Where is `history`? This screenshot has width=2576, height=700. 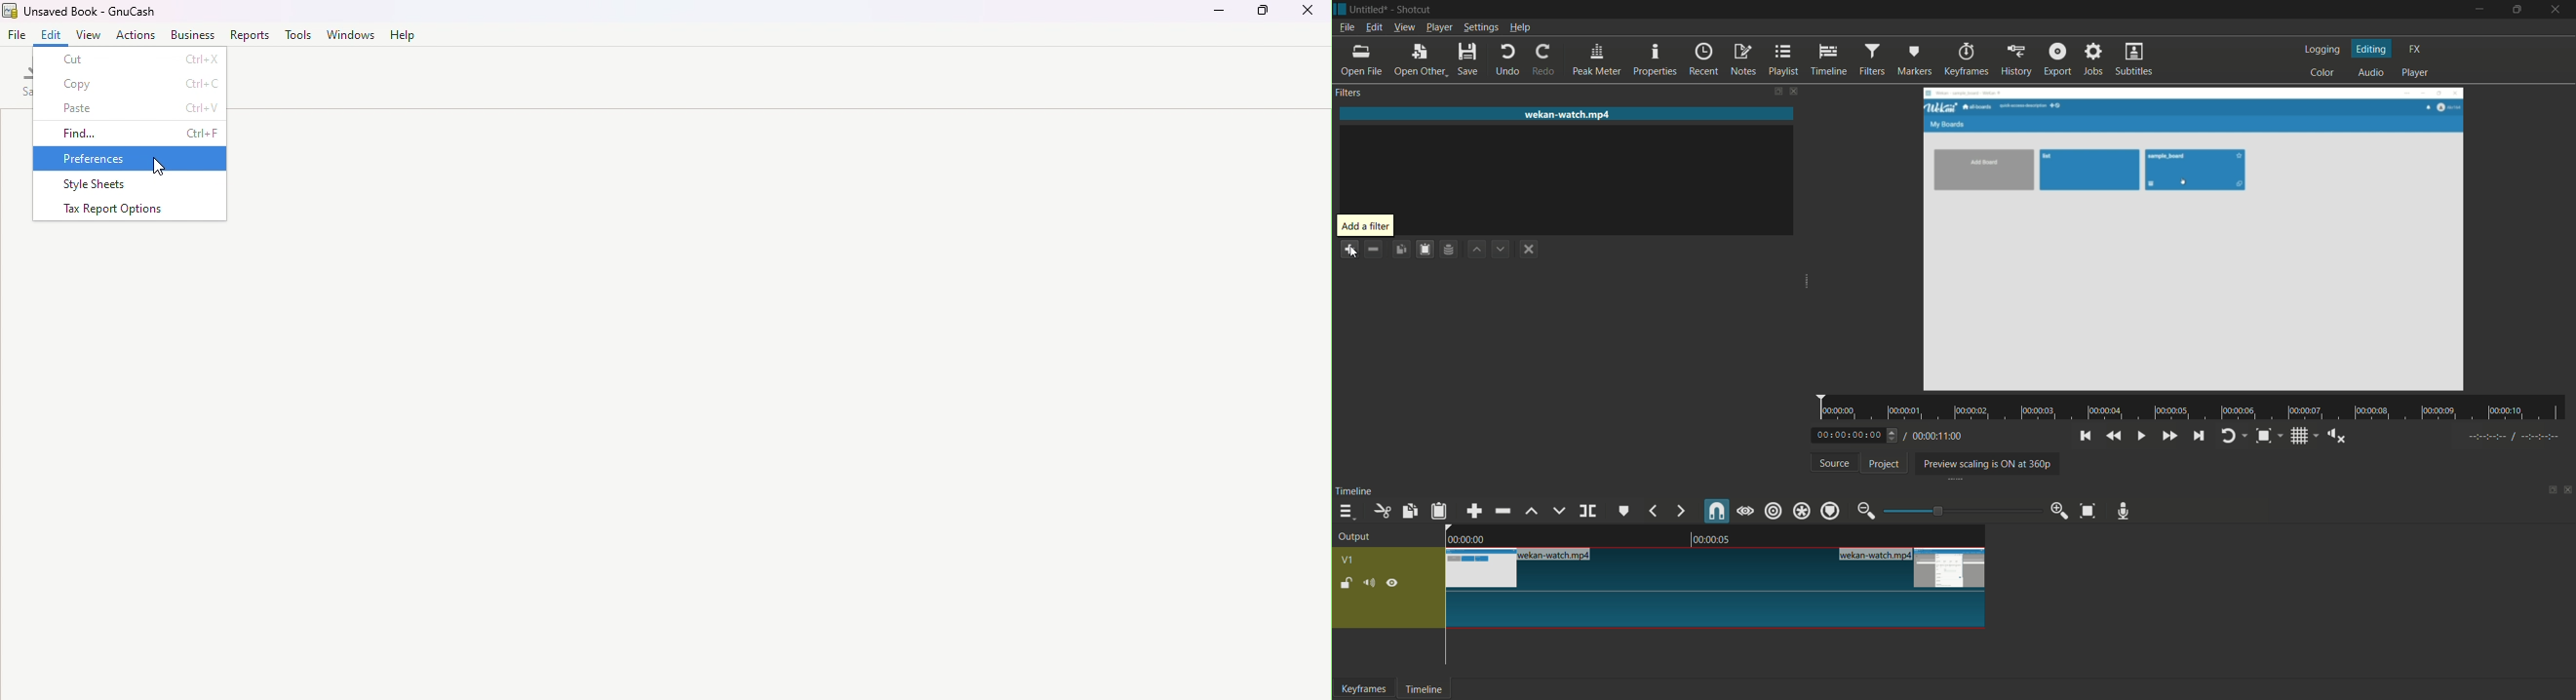
history is located at coordinates (2014, 61).